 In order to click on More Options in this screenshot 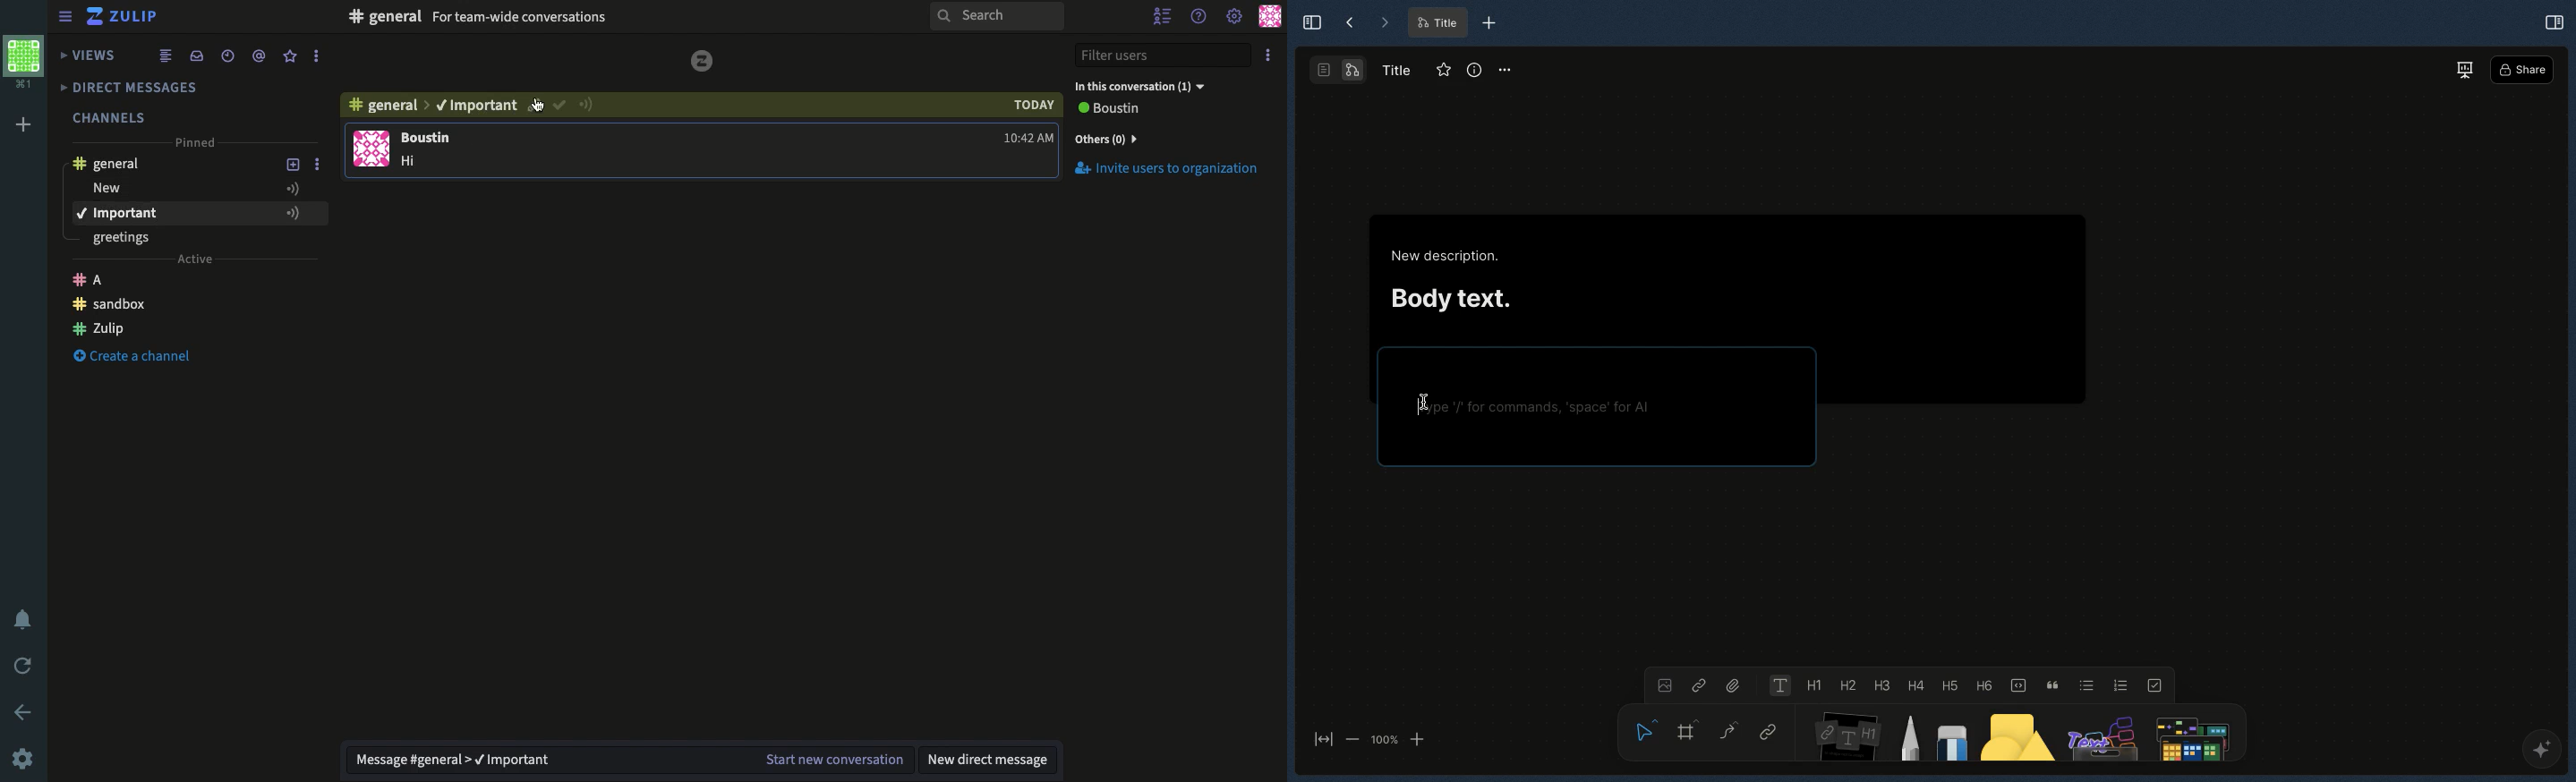, I will do `click(323, 213)`.